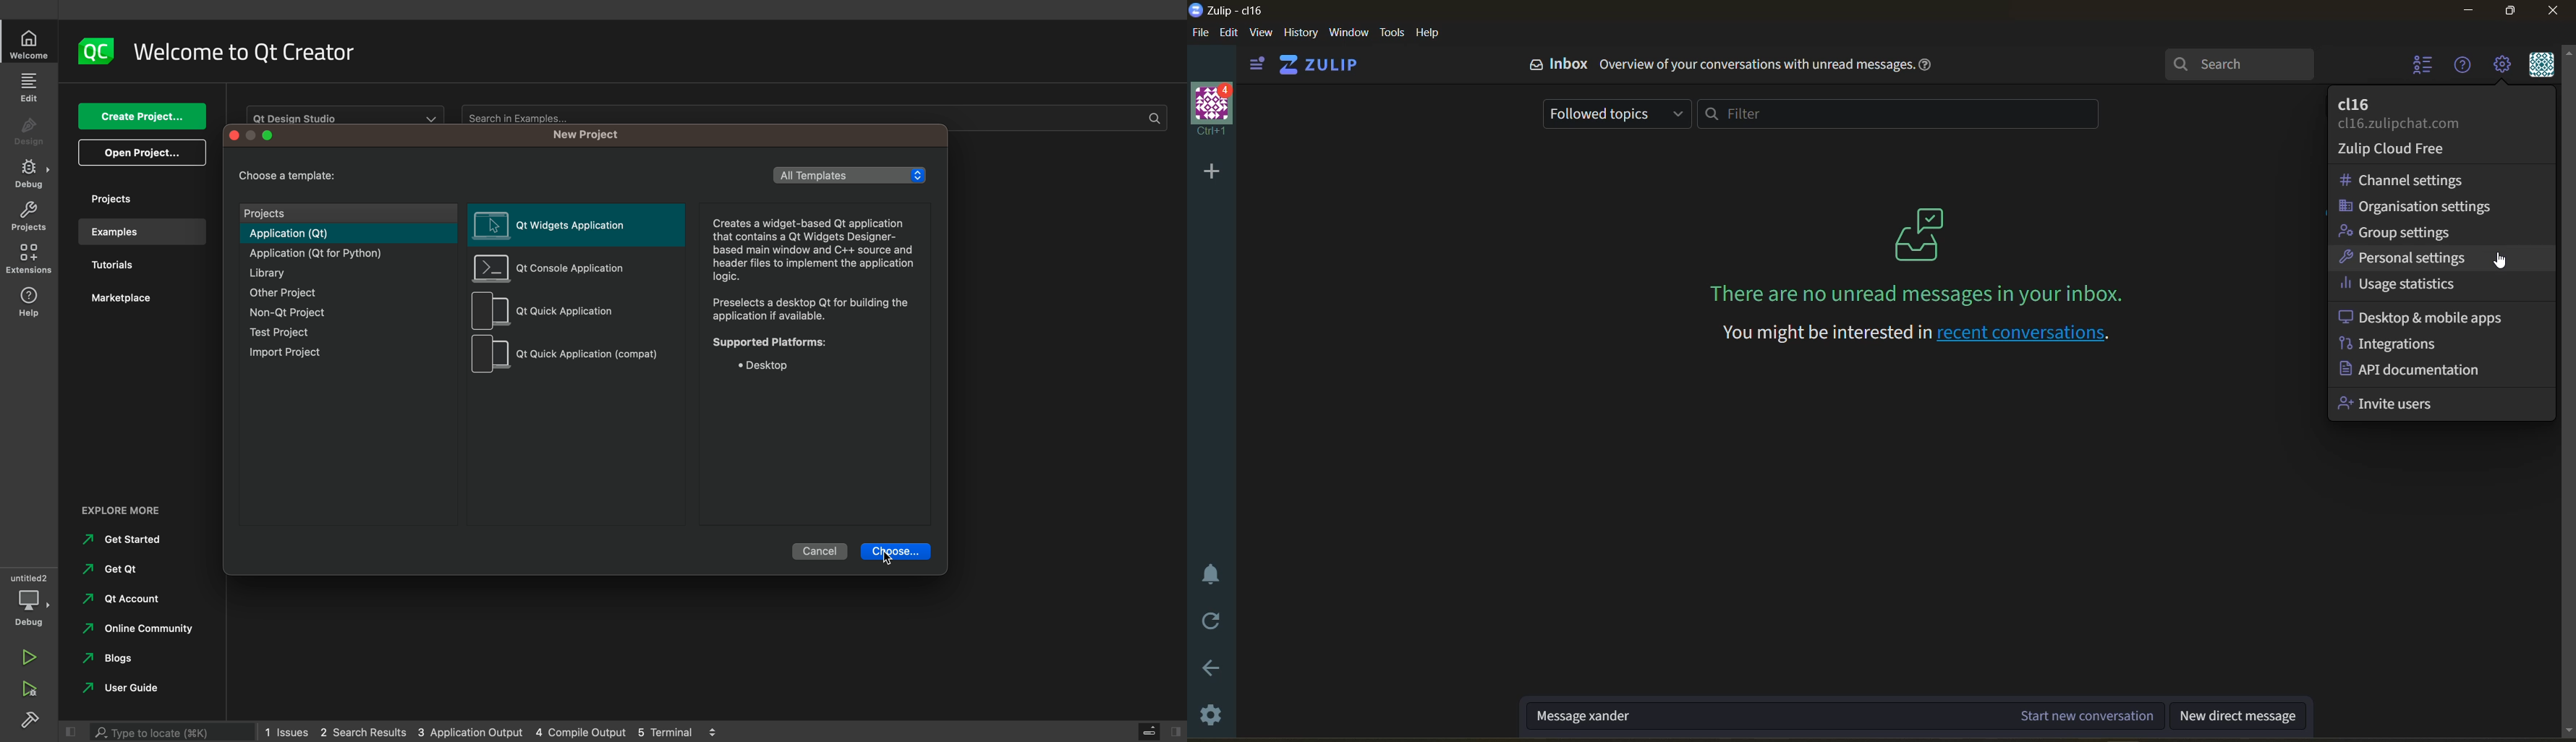 The image size is (2576, 756). Describe the element at coordinates (348, 253) in the screenshot. I see `application ` at that location.